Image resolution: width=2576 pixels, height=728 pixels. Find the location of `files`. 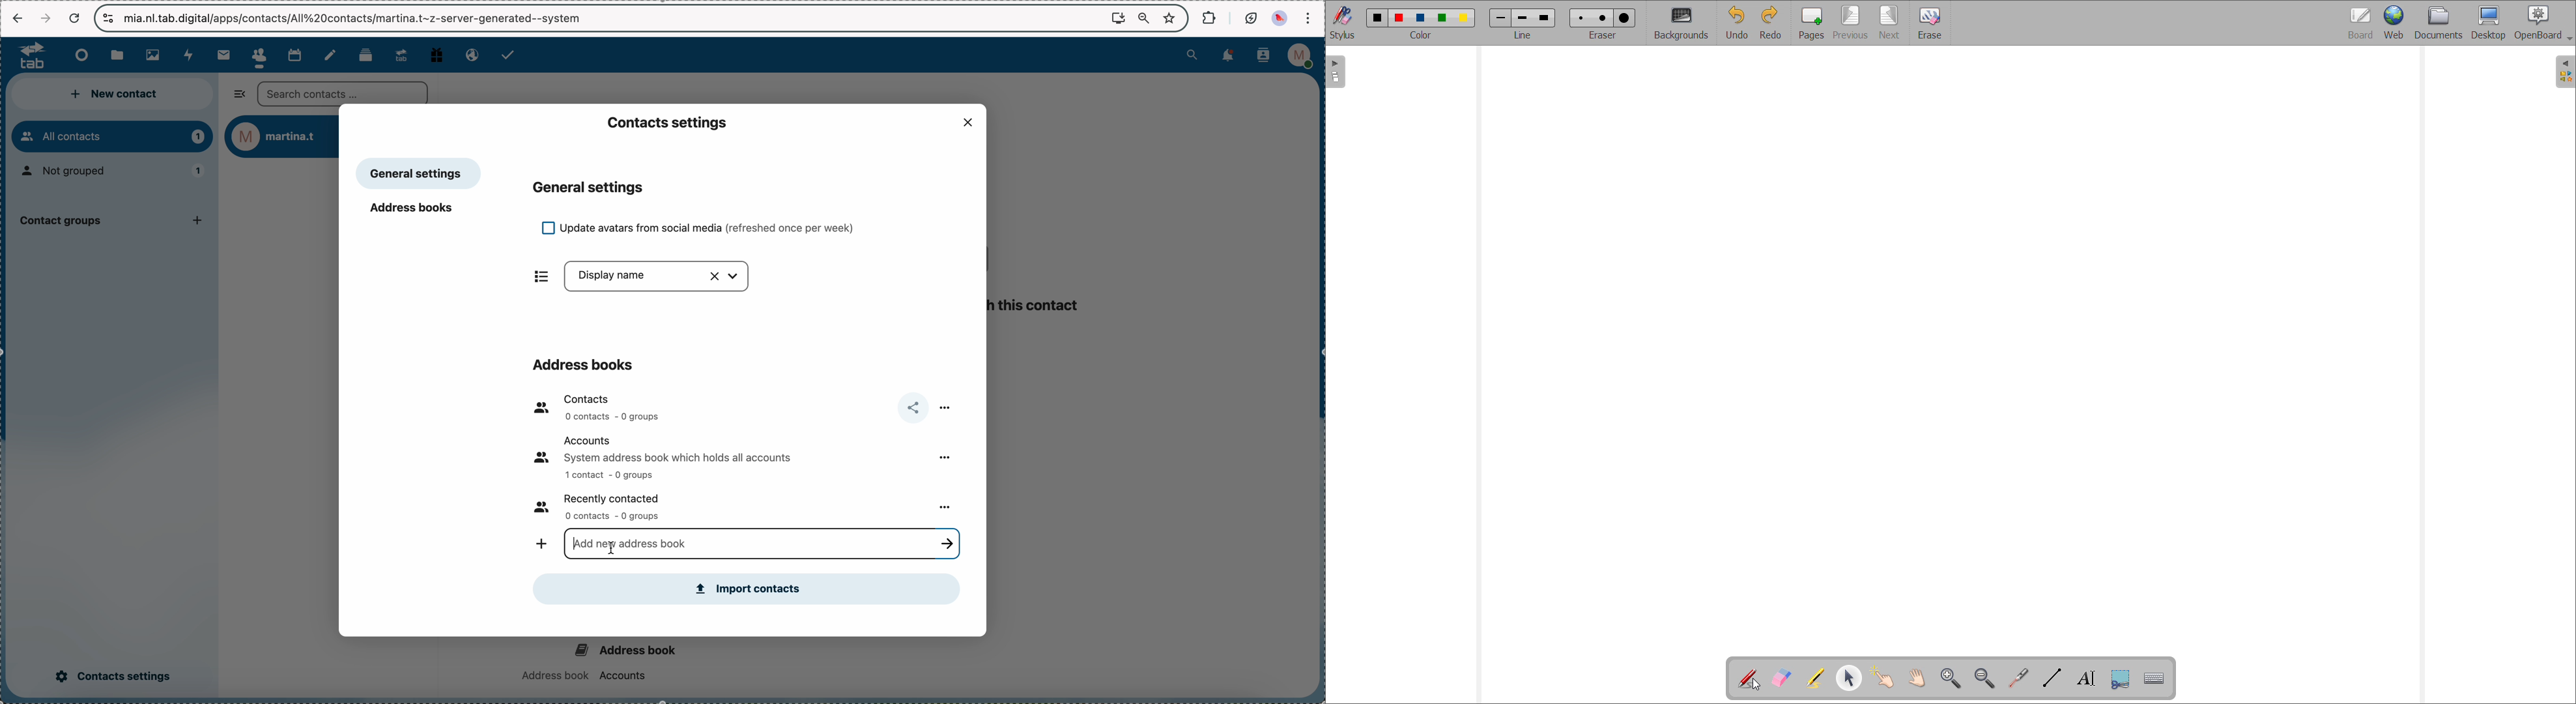

files is located at coordinates (119, 56).